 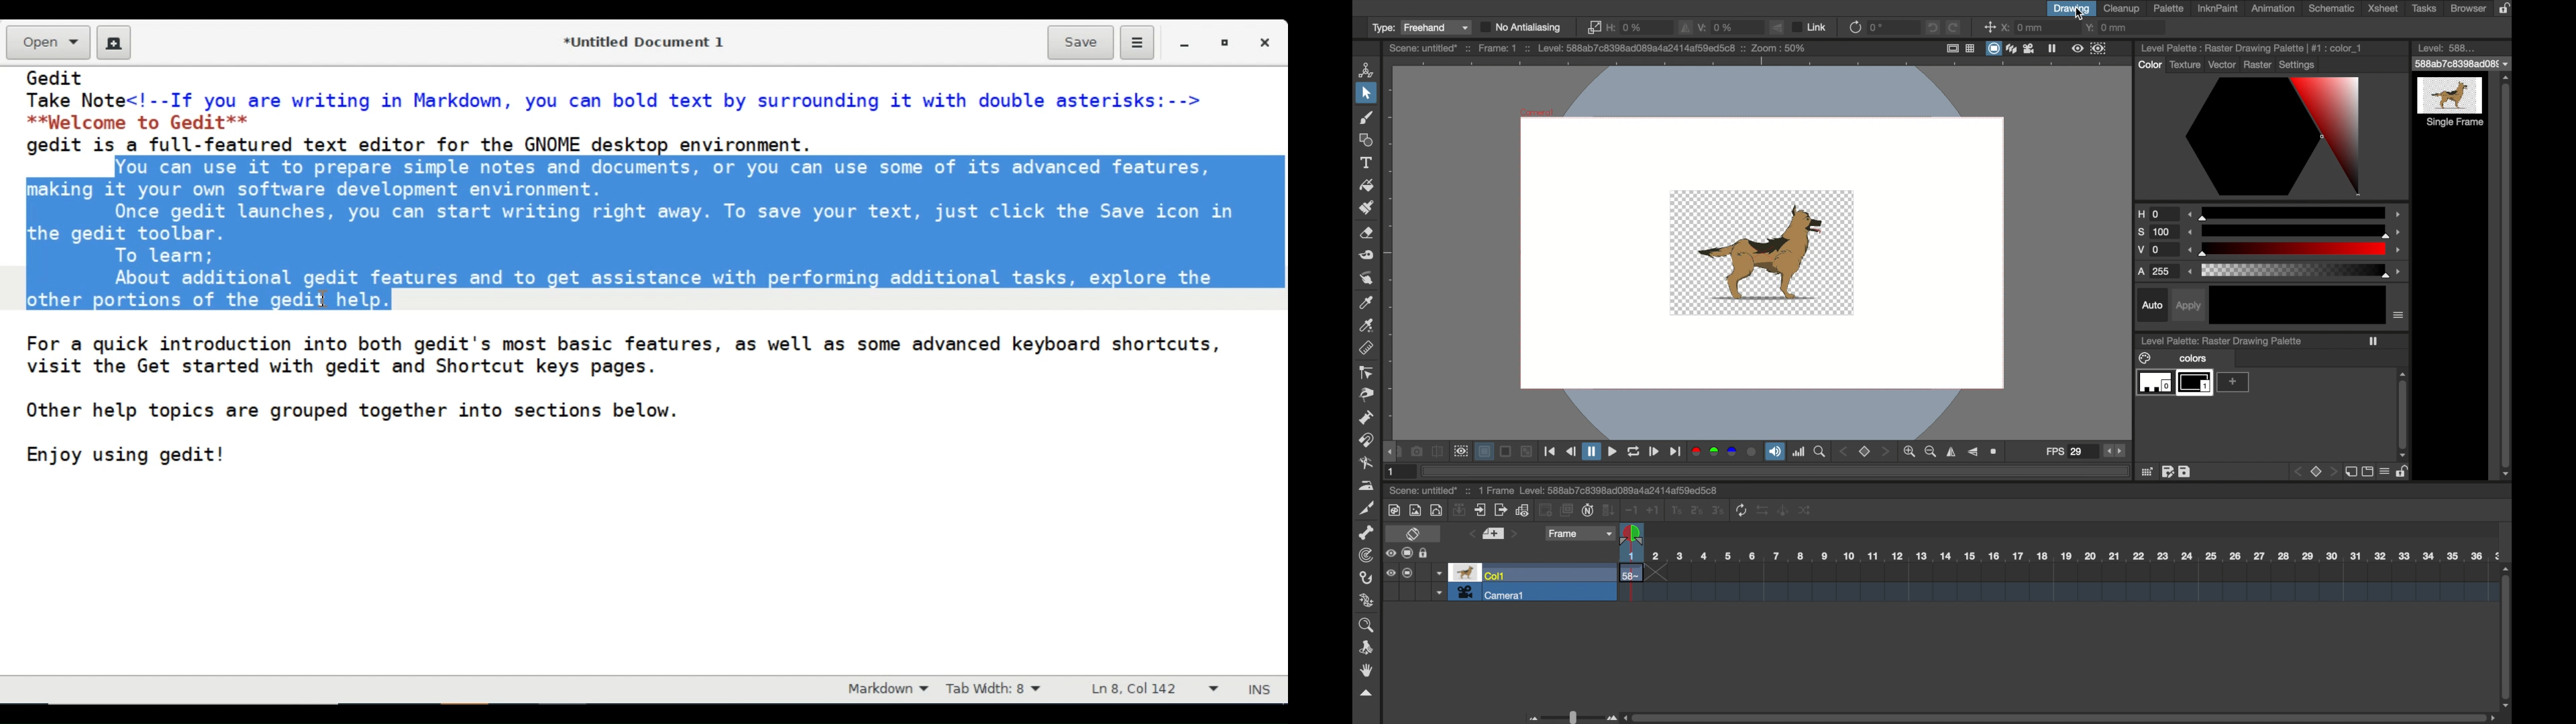 I want to click on cleanup, so click(x=2124, y=9).